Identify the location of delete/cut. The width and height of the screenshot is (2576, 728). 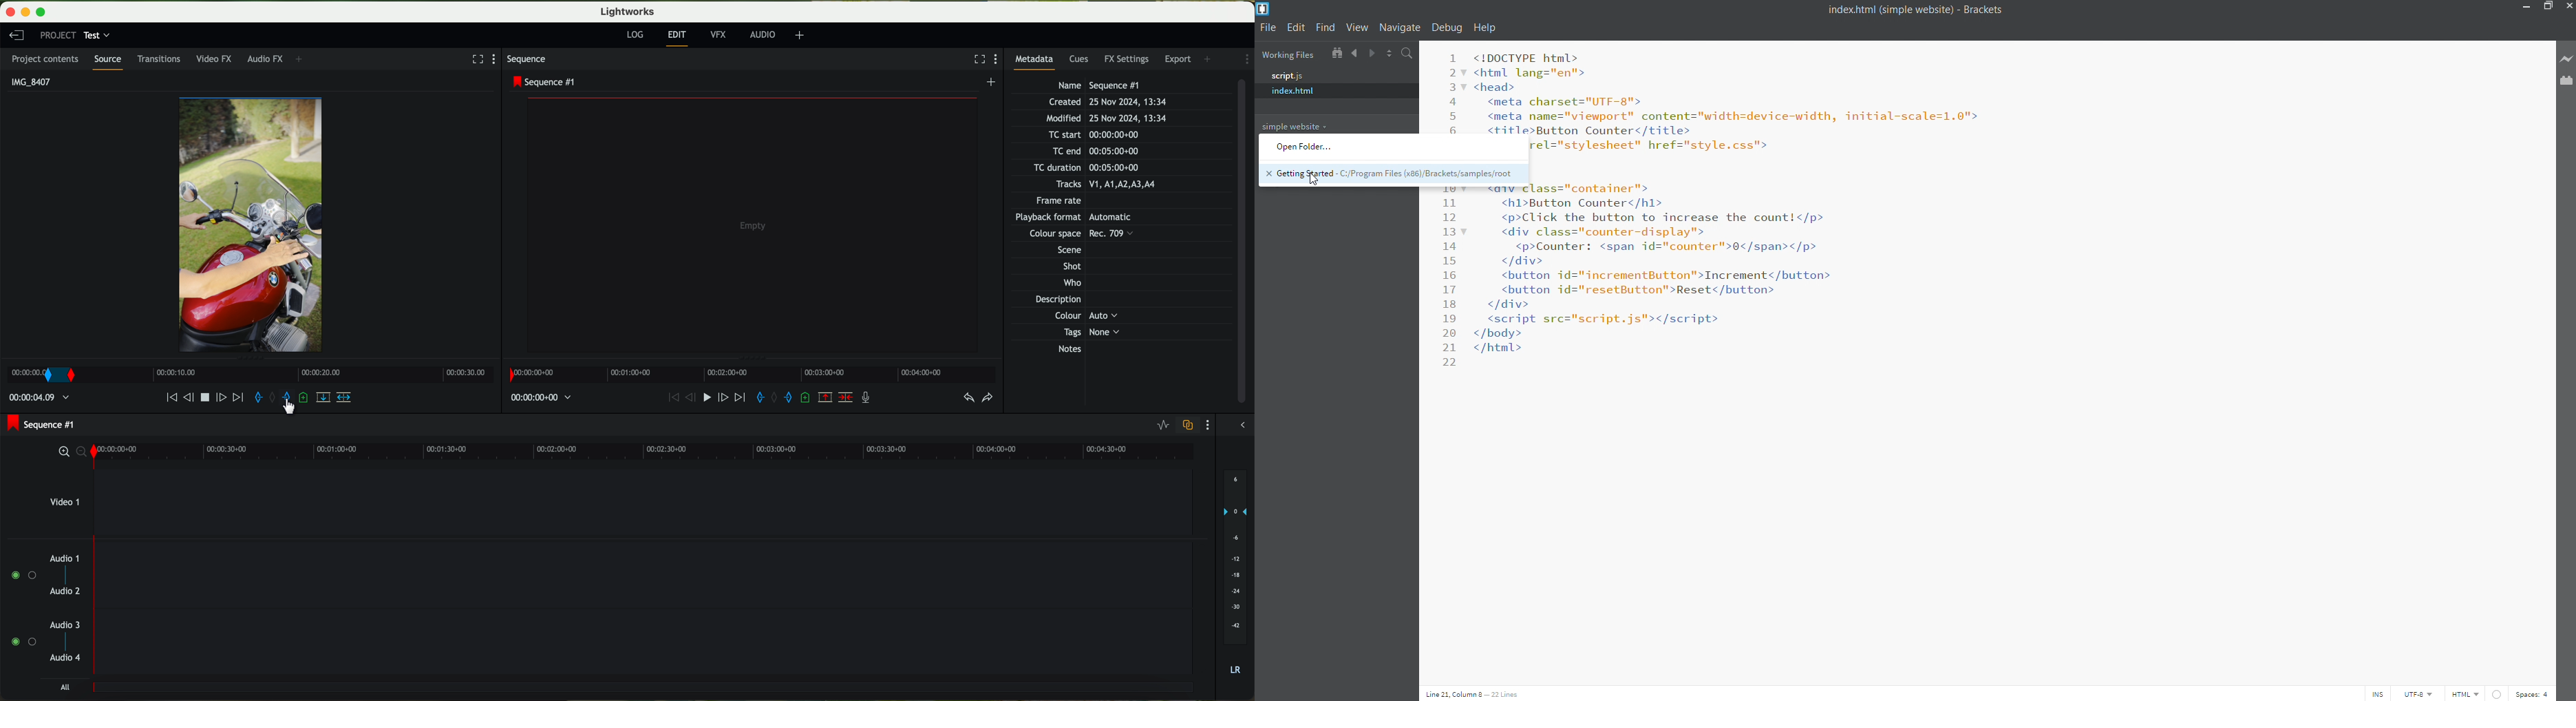
(846, 398).